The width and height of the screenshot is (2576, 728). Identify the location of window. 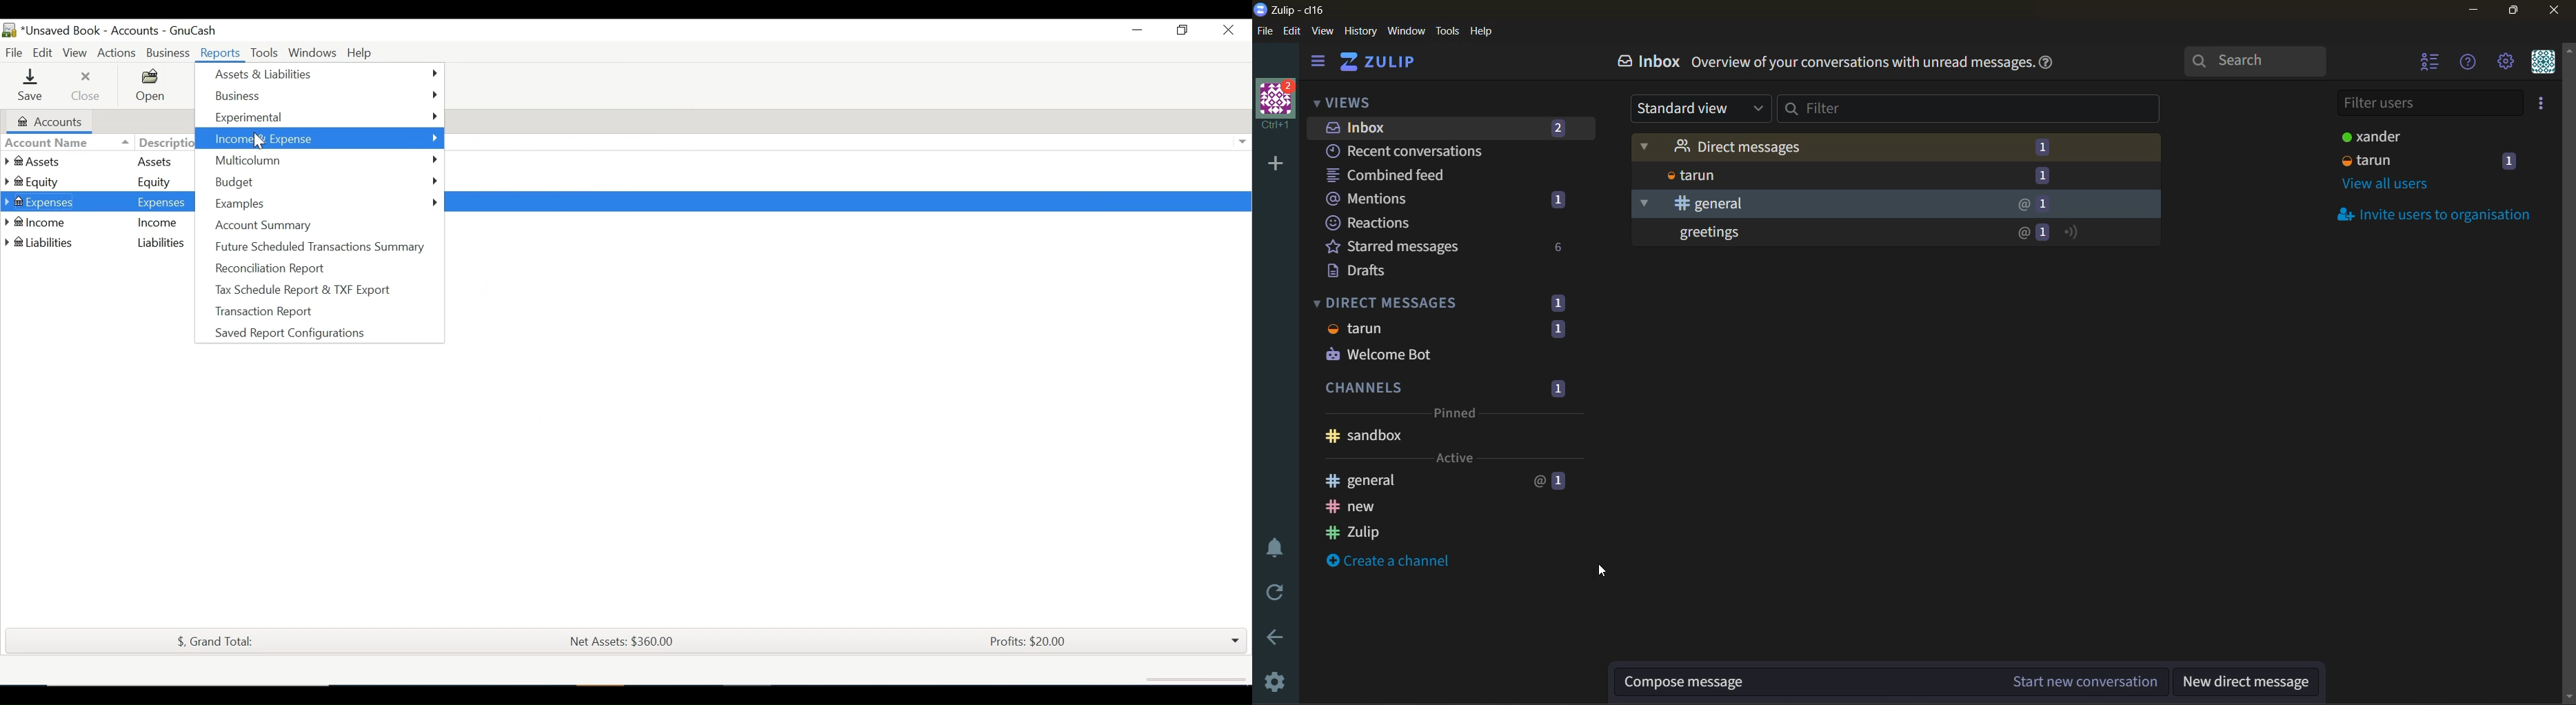
(1409, 31).